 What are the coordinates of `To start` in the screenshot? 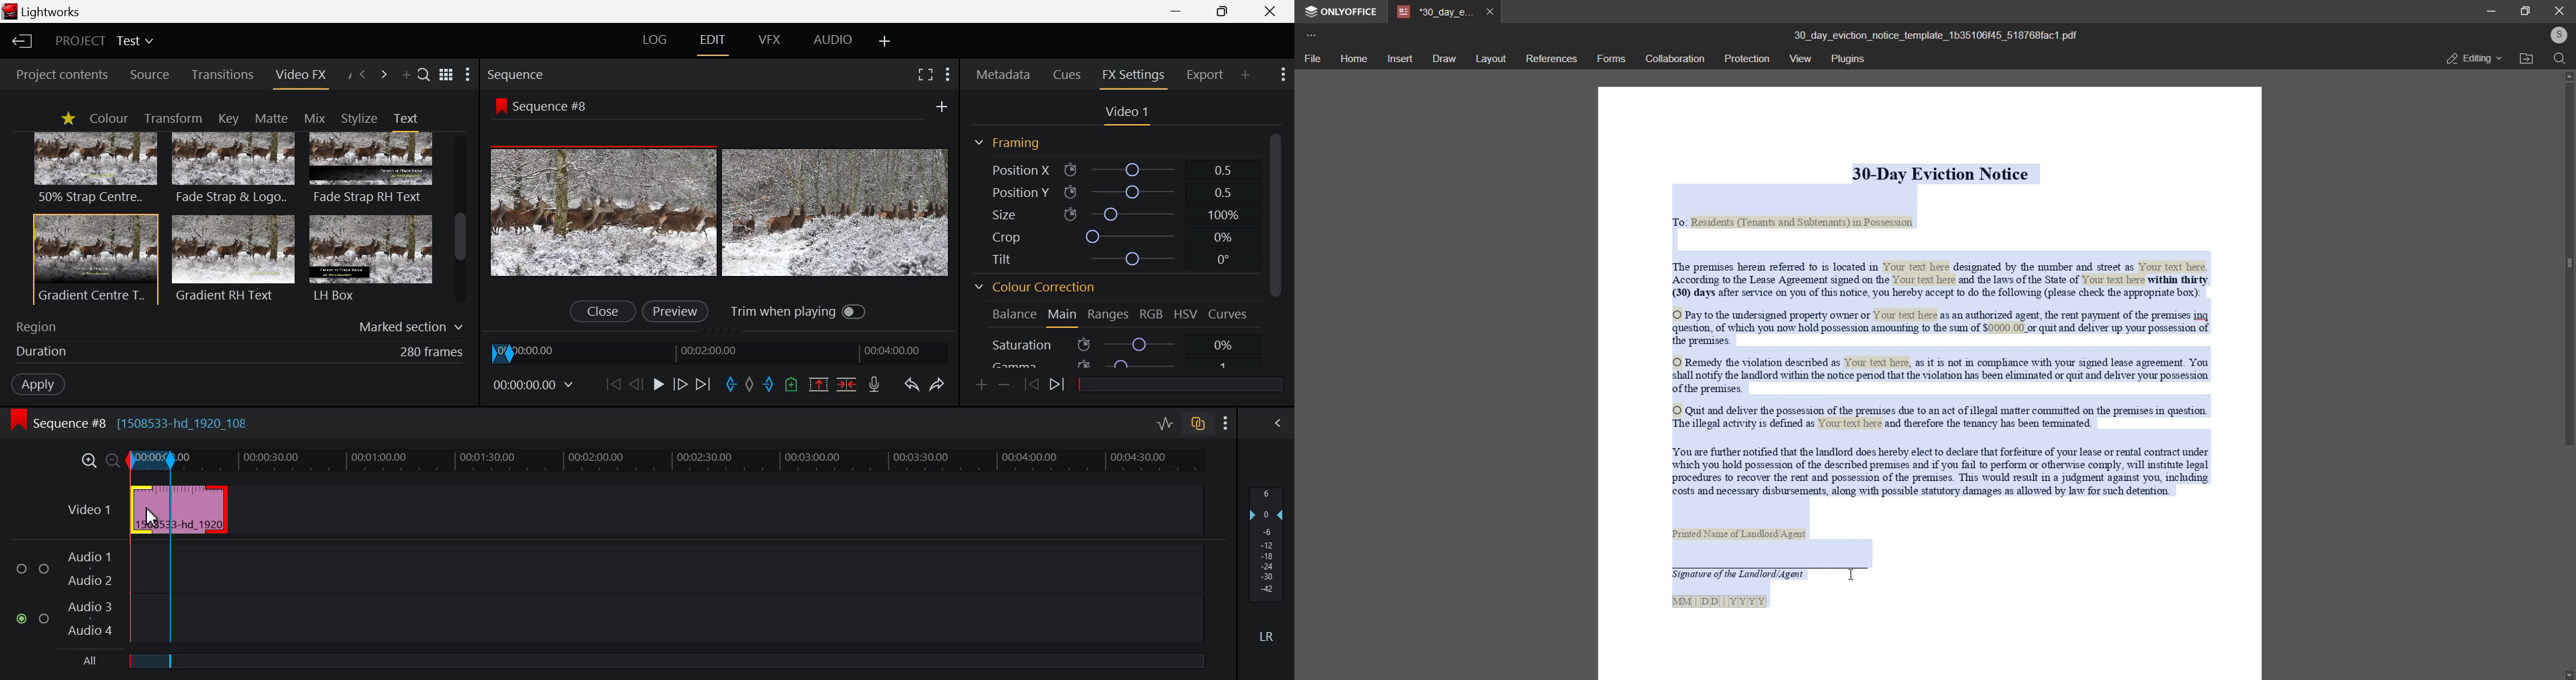 It's located at (611, 386).